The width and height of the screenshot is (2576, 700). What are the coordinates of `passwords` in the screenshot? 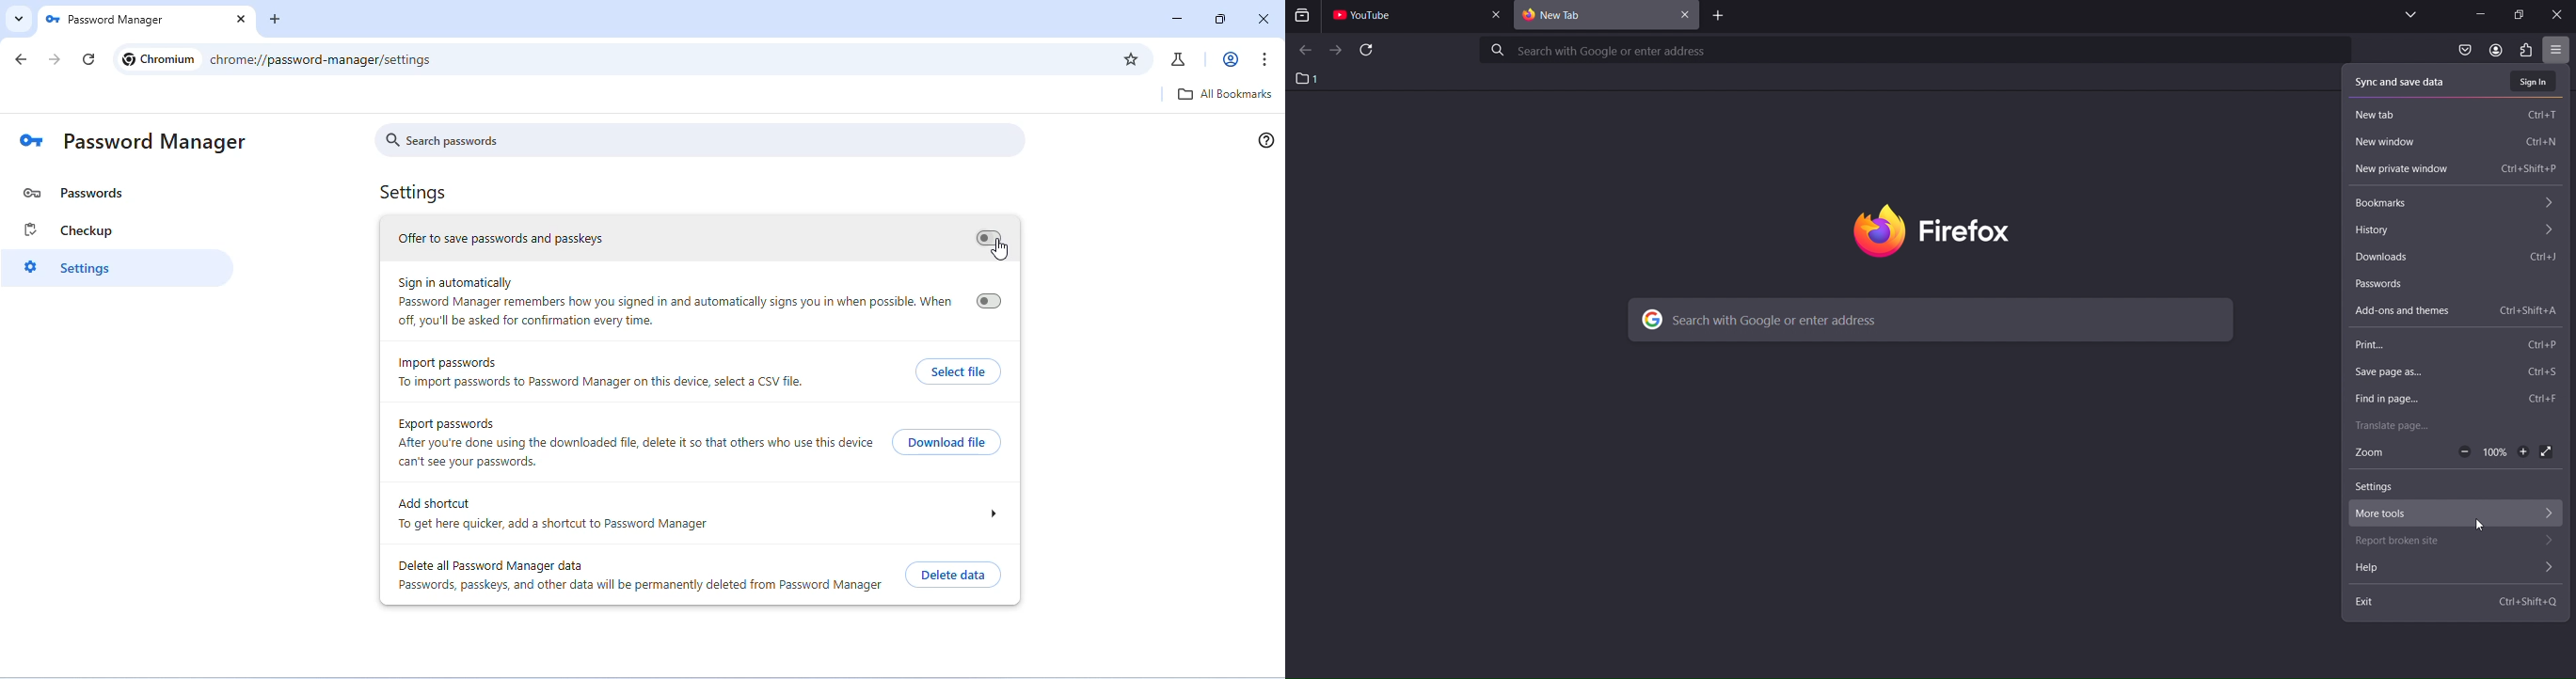 It's located at (2393, 284).